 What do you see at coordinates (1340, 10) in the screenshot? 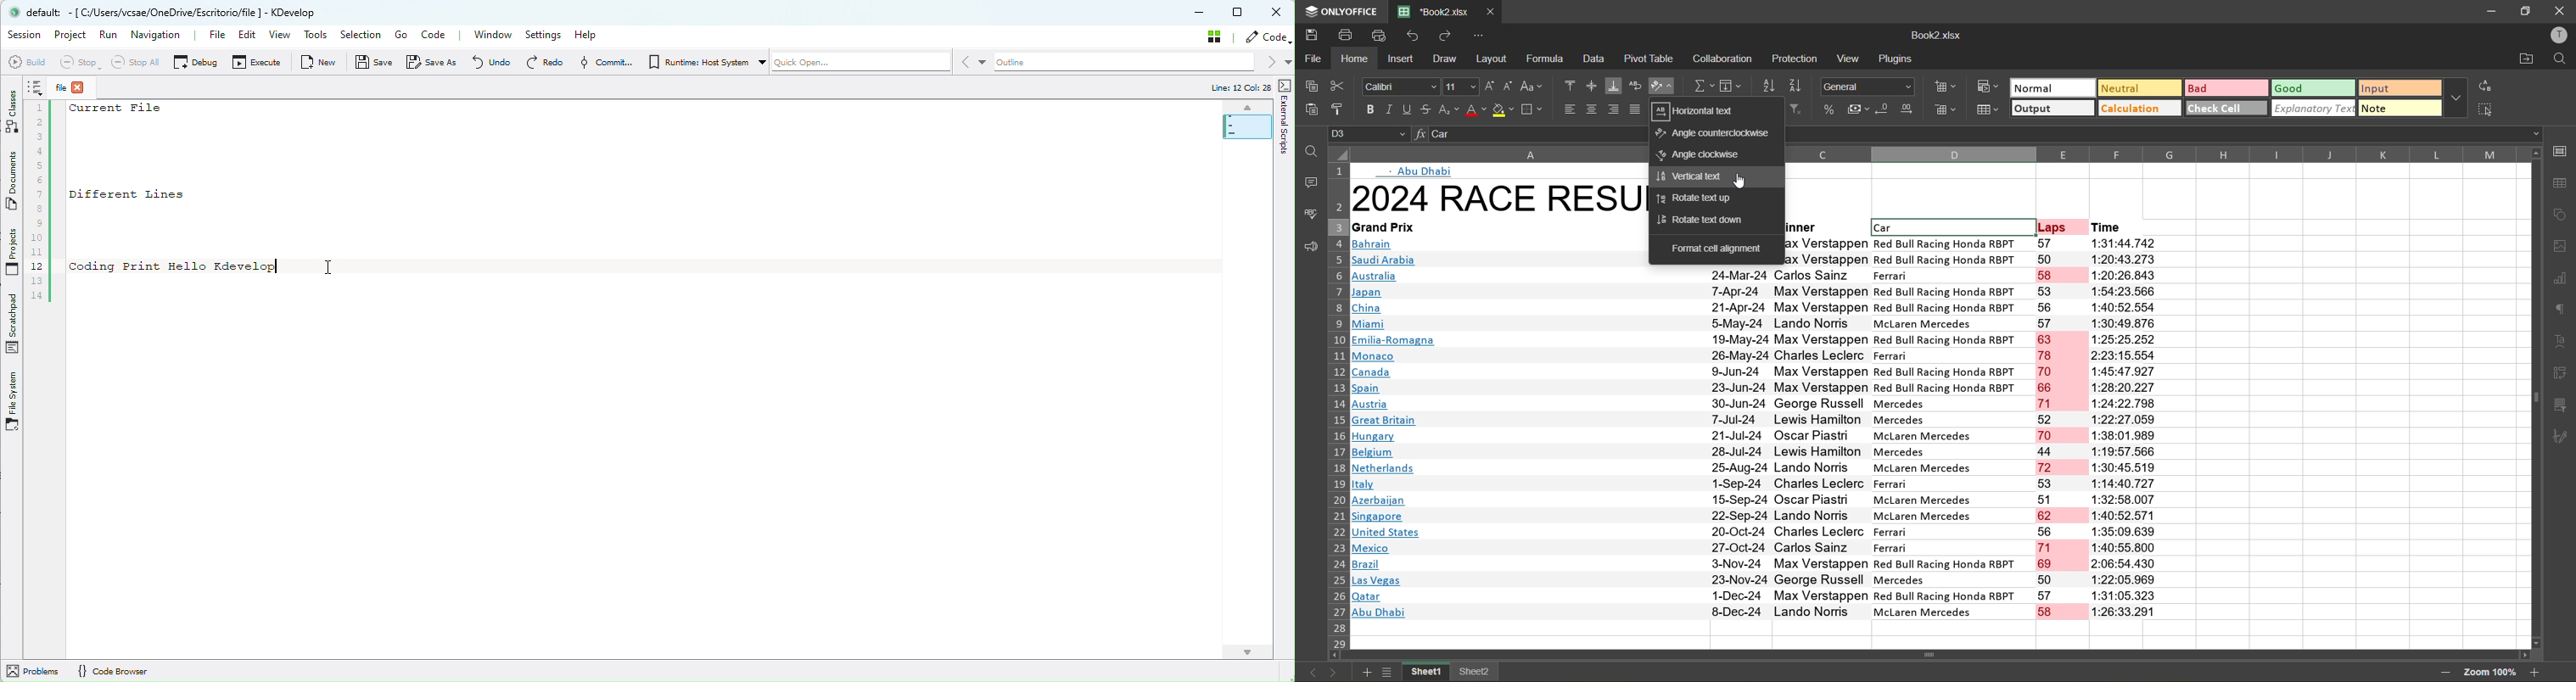
I see `app name` at bounding box center [1340, 10].